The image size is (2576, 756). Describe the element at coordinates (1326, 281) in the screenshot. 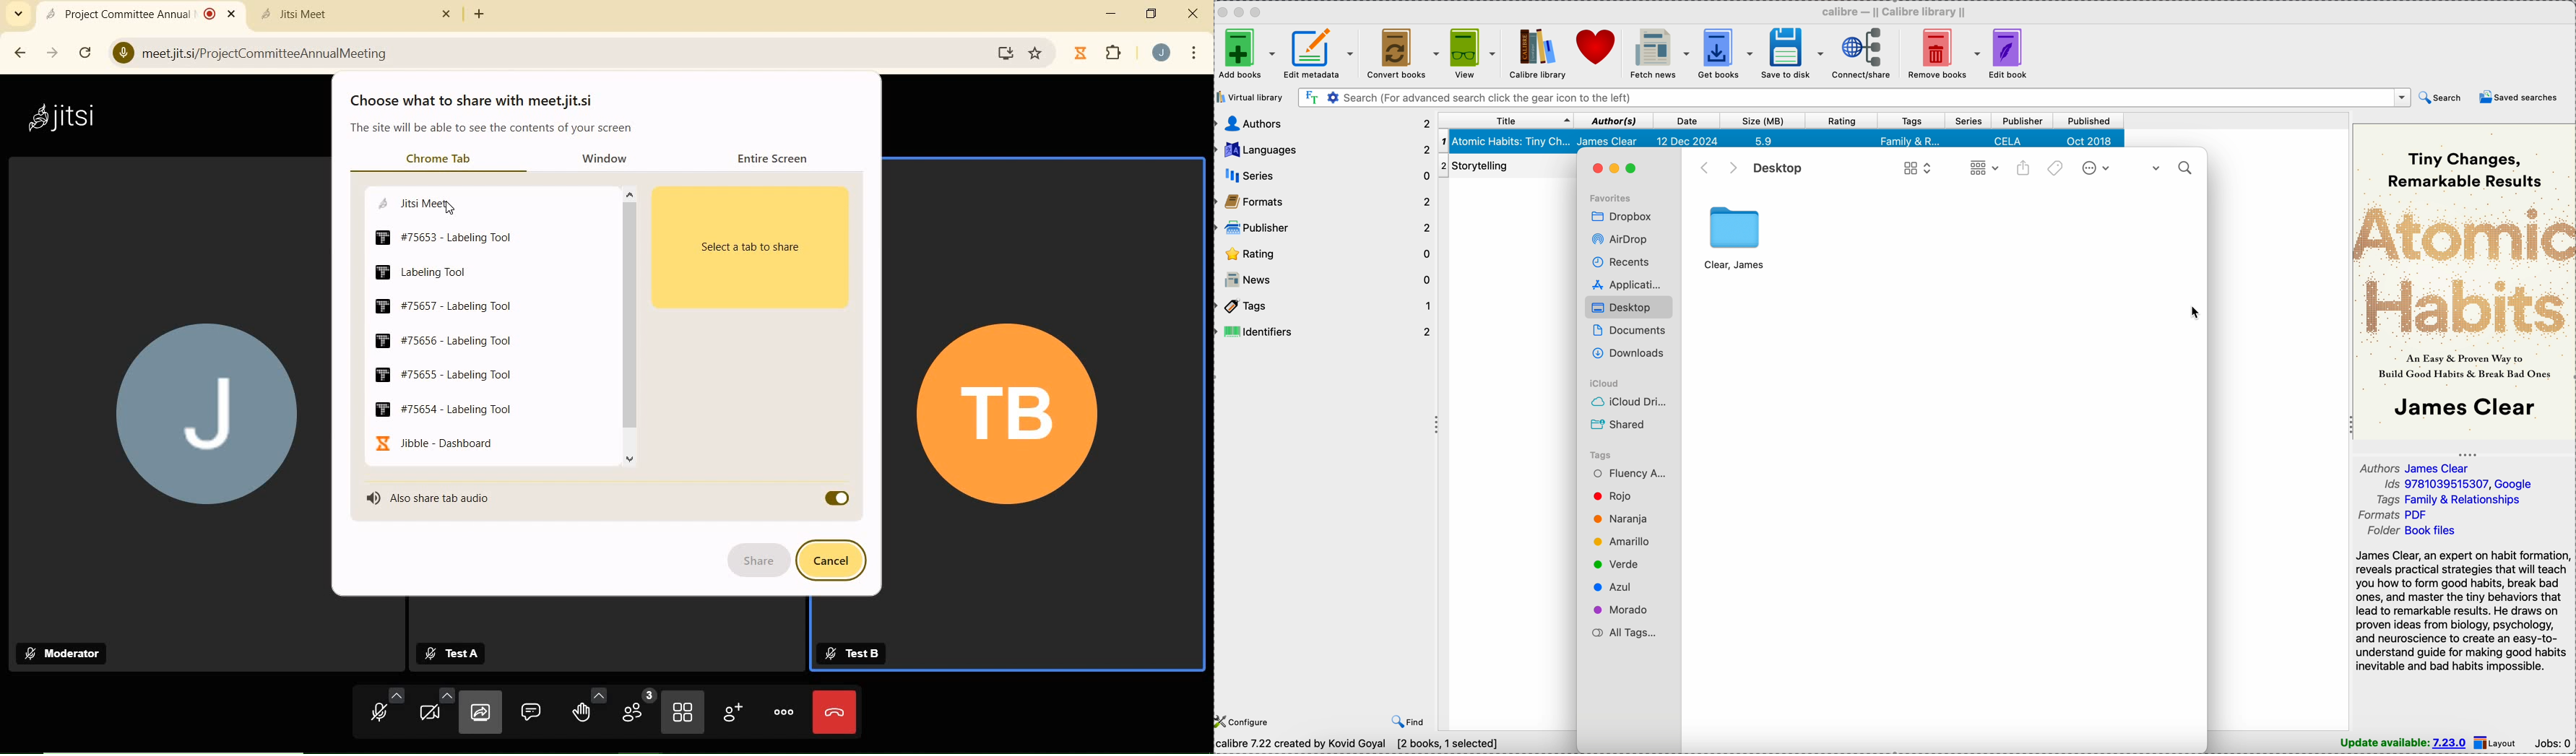

I see `news` at that location.